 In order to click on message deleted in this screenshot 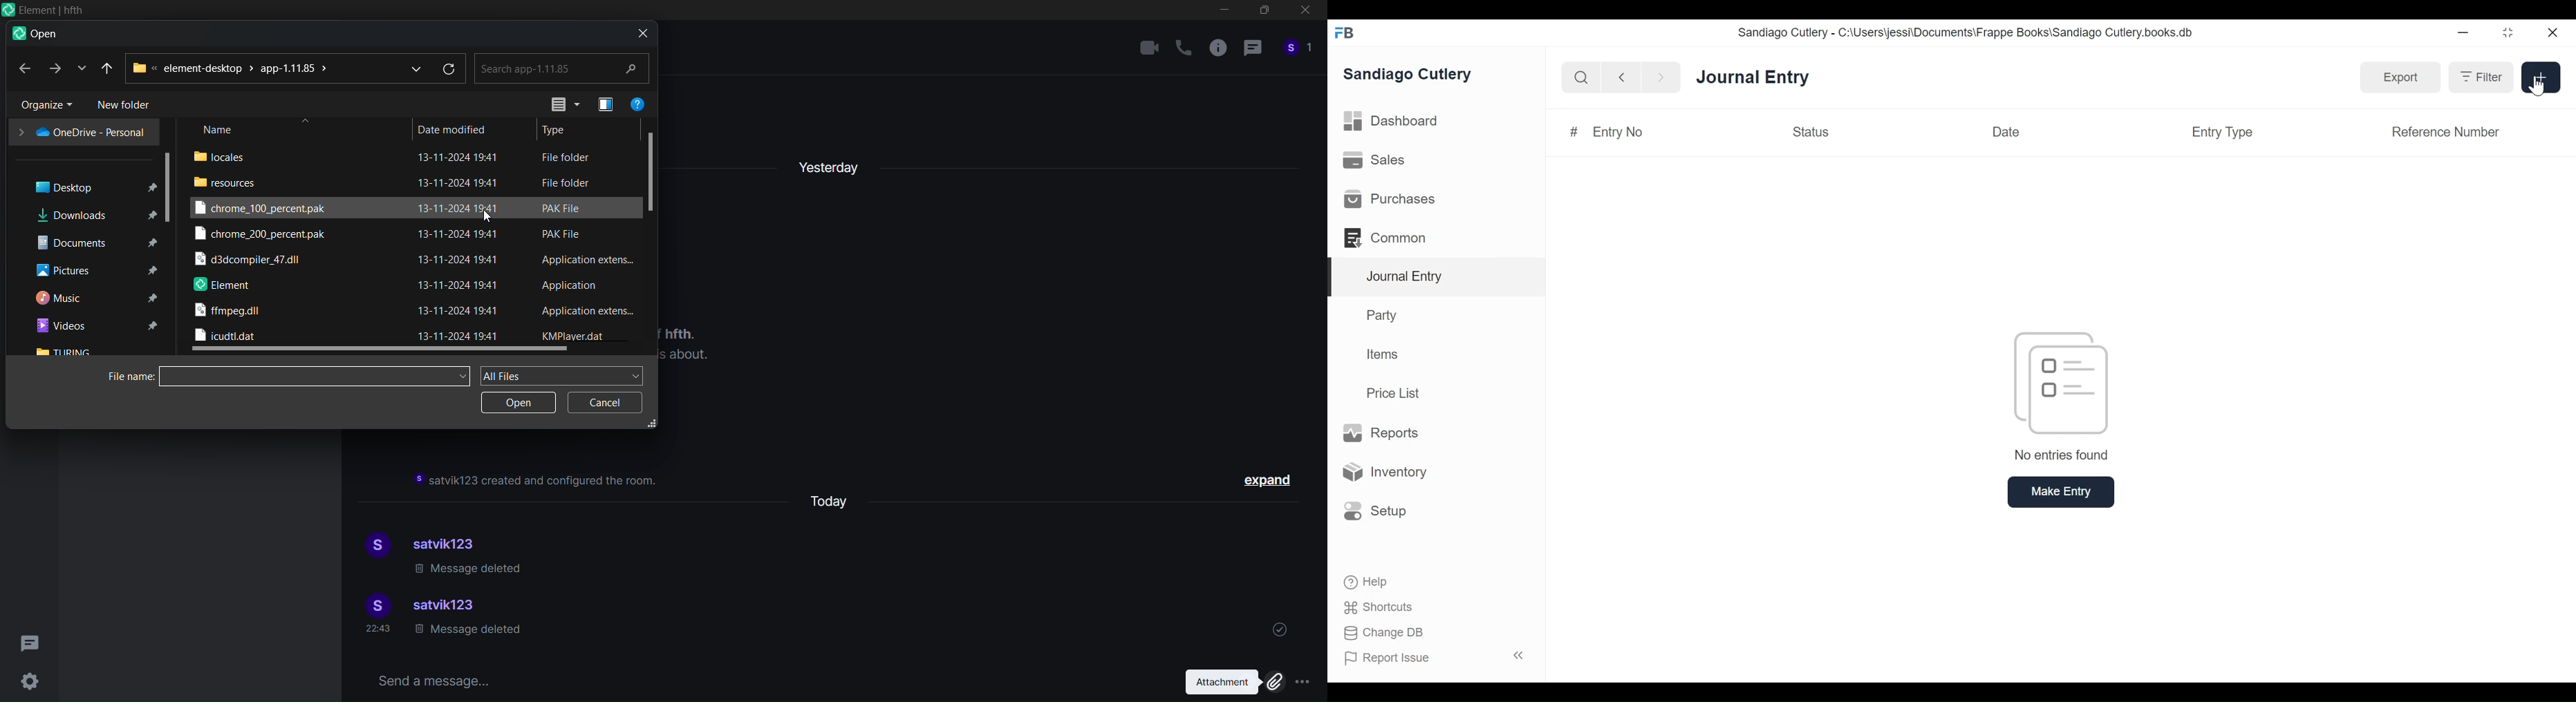, I will do `click(467, 633)`.